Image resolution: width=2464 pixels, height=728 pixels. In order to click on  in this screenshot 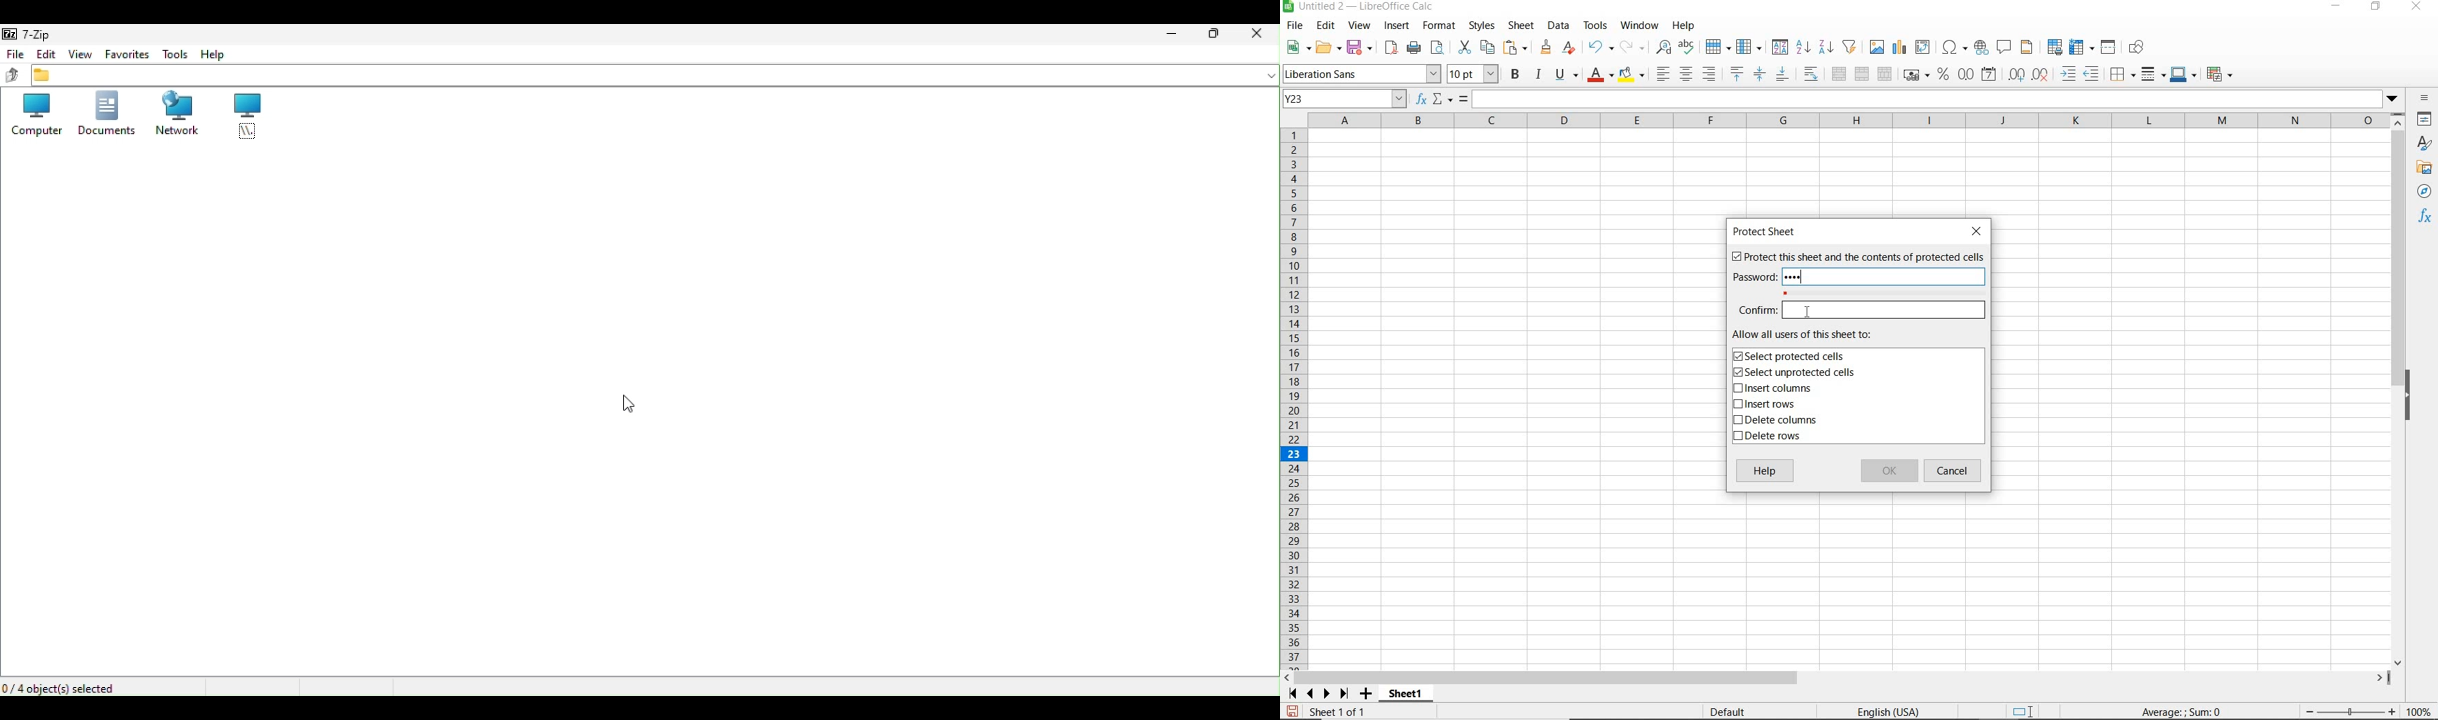, I will do `click(1687, 48)`.